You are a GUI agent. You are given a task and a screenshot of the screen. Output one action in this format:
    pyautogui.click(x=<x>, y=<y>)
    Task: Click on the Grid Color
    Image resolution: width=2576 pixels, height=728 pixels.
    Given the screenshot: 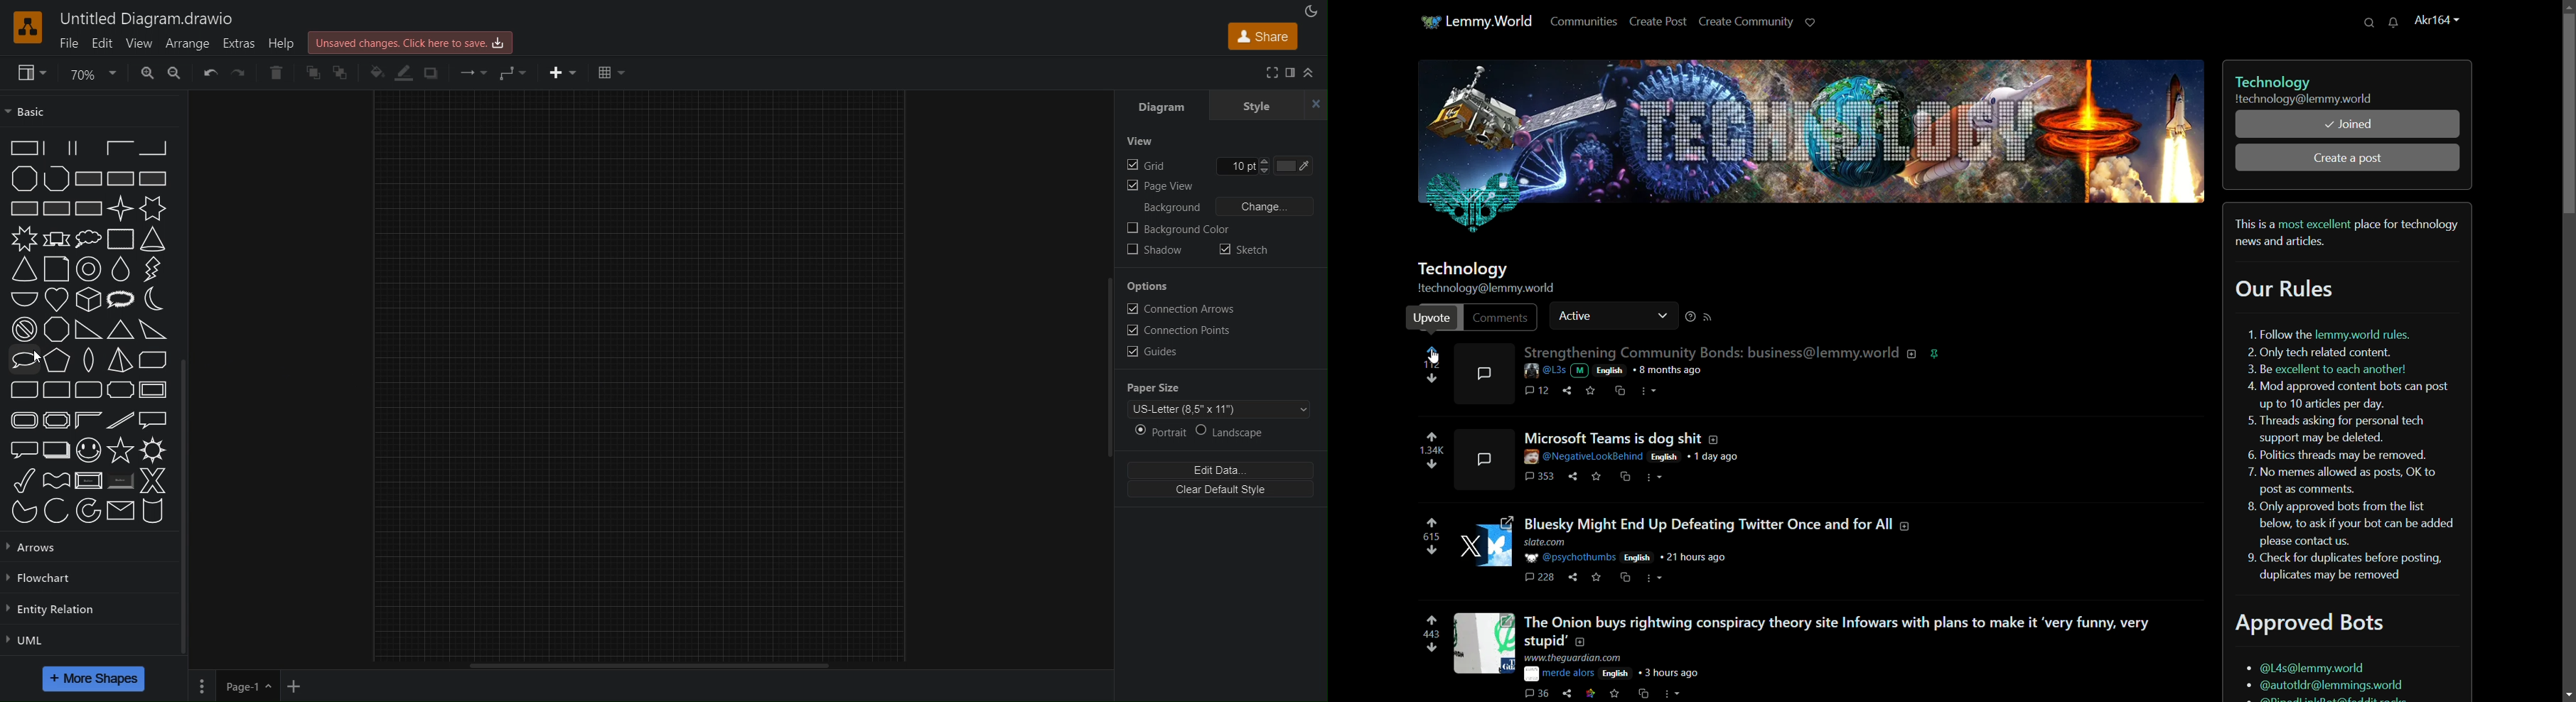 What is the action you would take?
    pyautogui.click(x=1302, y=165)
    